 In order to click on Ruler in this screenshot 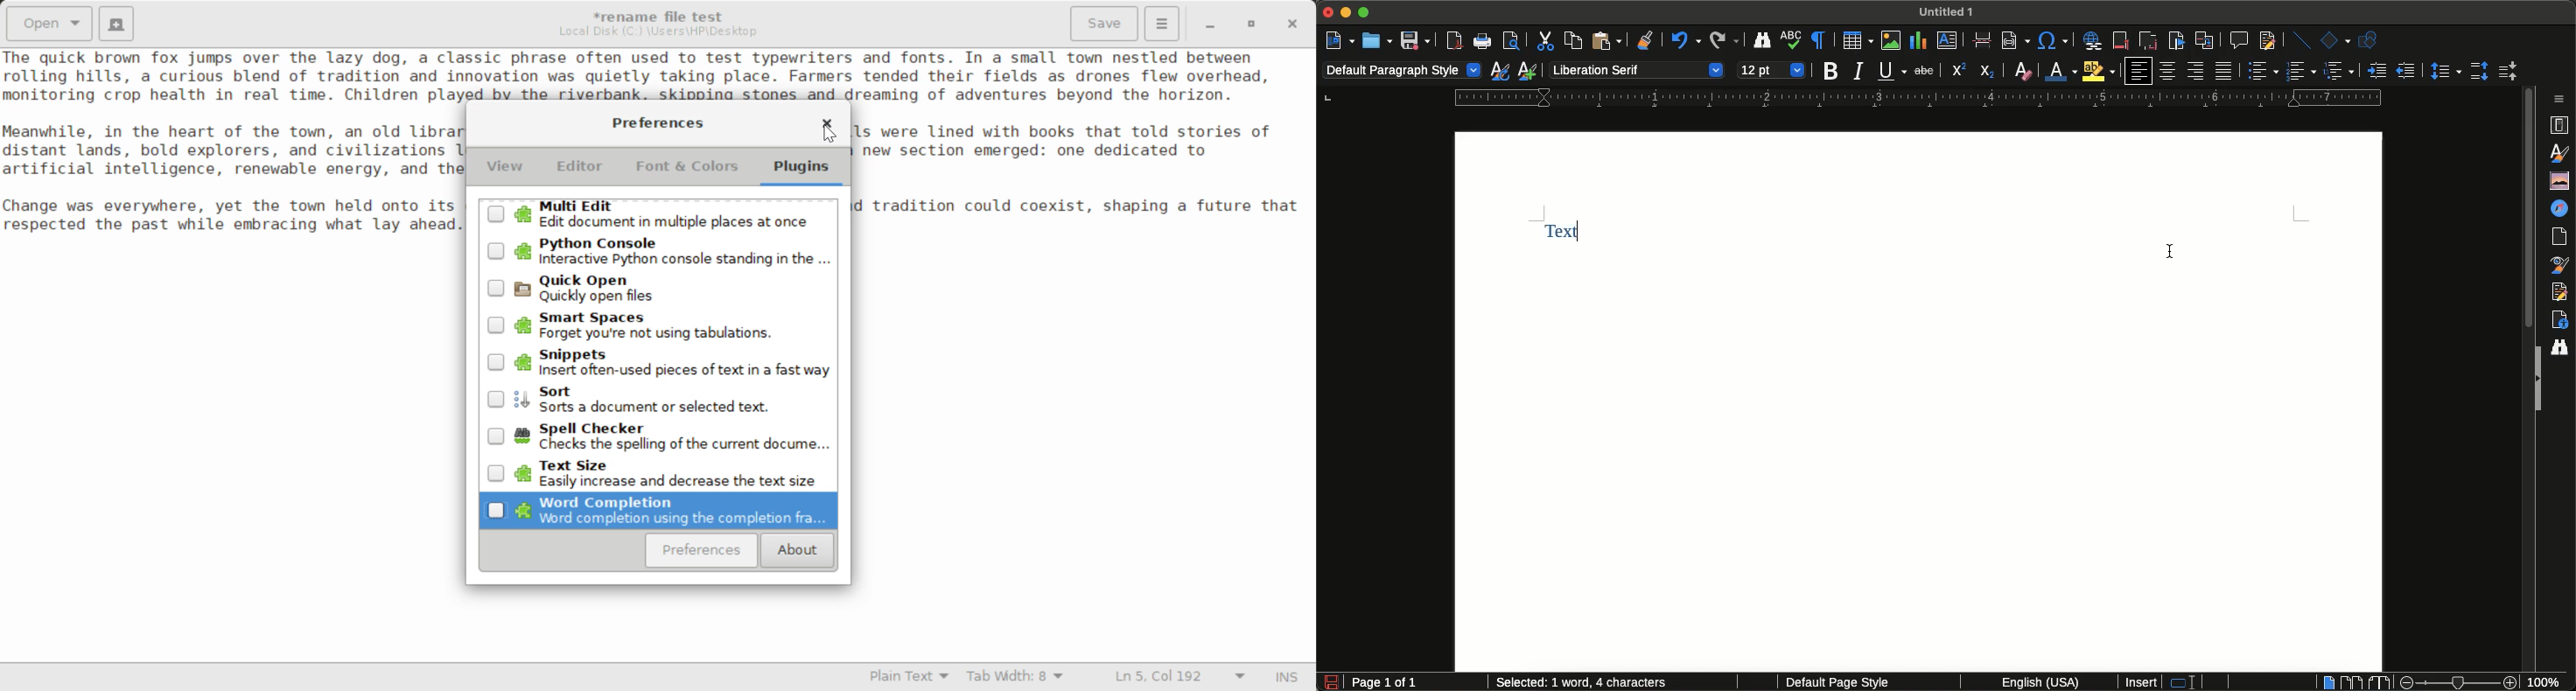, I will do `click(1918, 98)`.